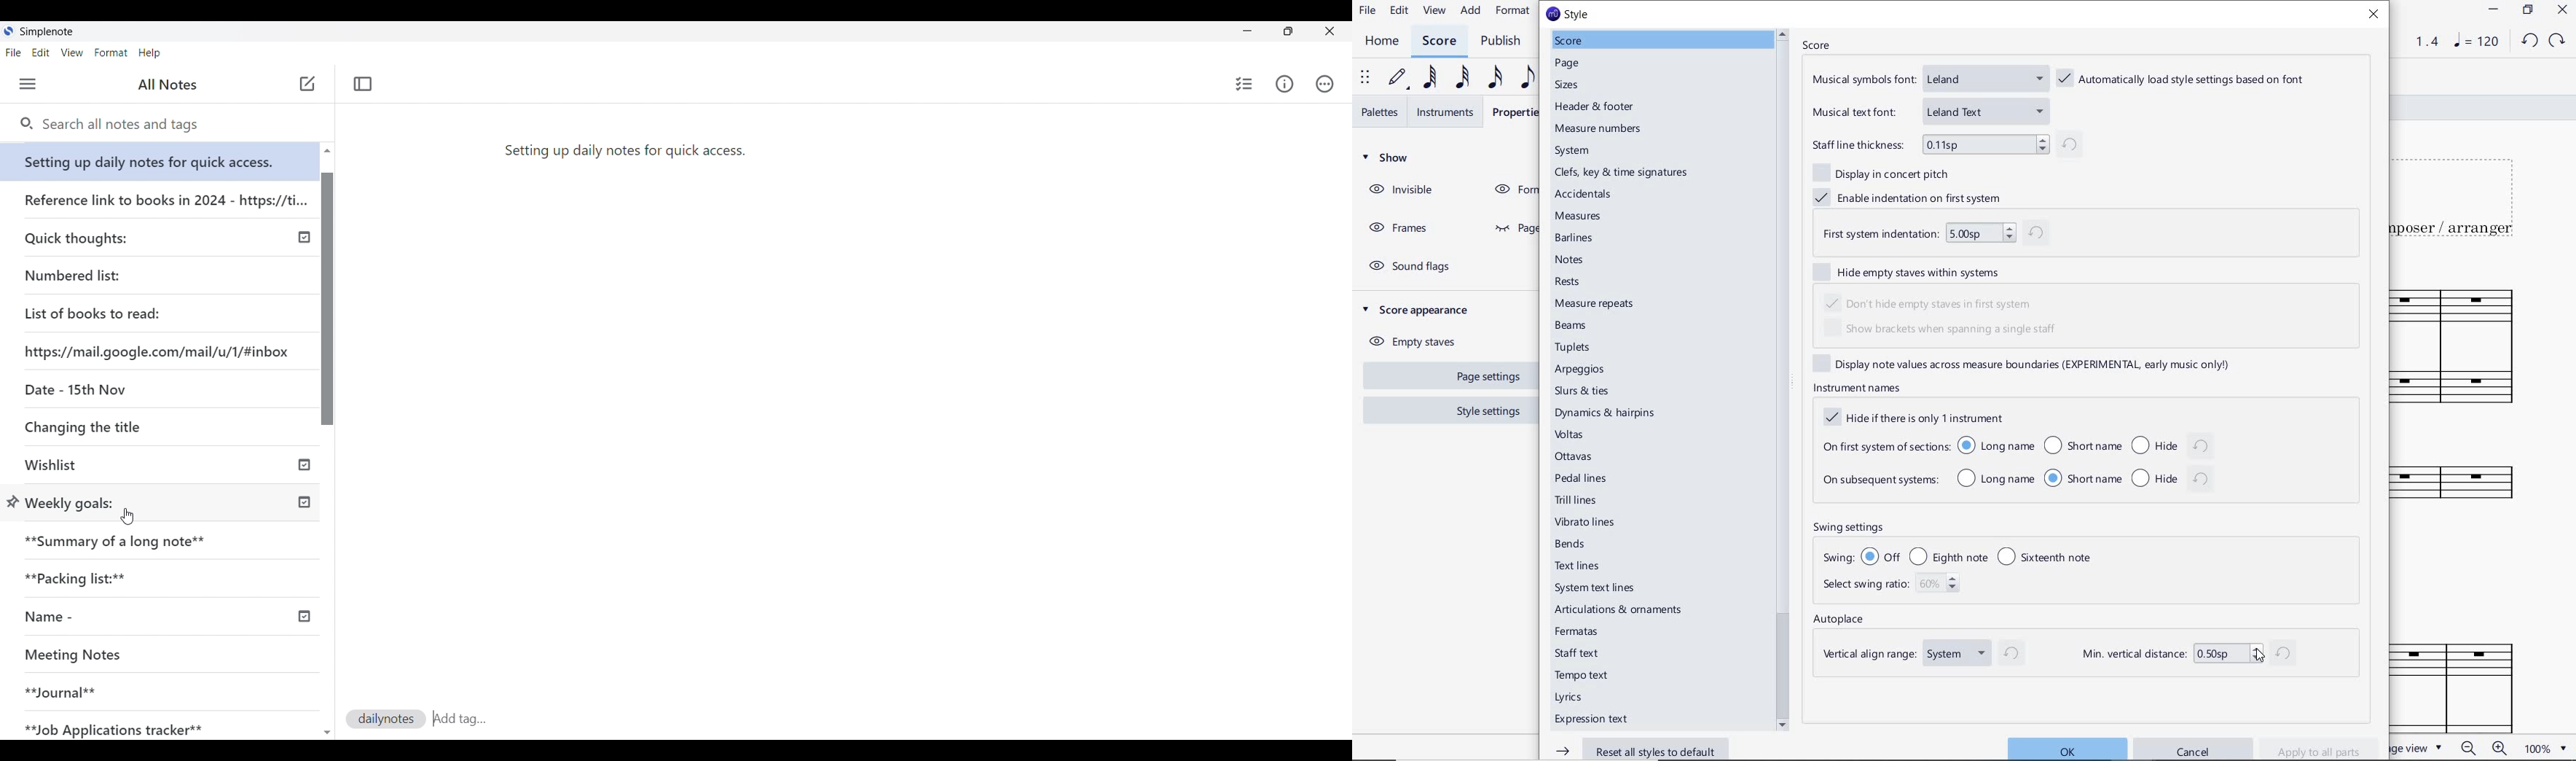  I want to click on Journal, so click(140, 686).